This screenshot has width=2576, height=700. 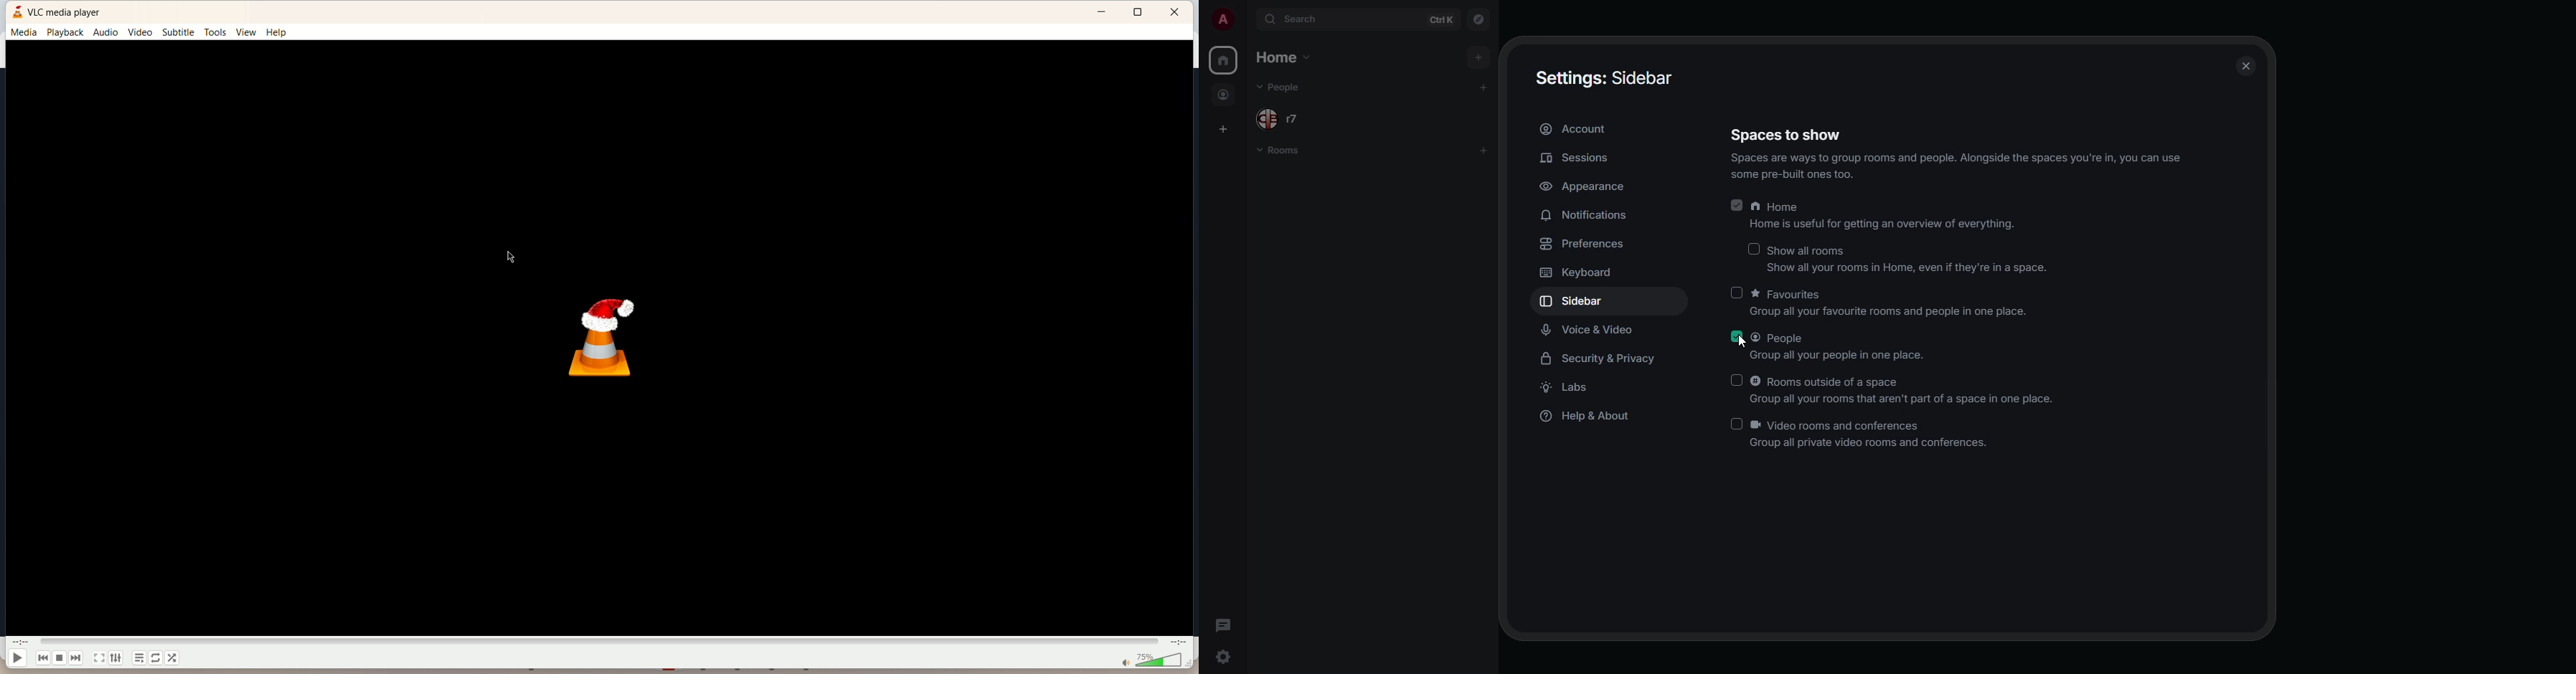 What do you see at coordinates (1486, 85) in the screenshot?
I see `add` at bounding box center [1486, 85].